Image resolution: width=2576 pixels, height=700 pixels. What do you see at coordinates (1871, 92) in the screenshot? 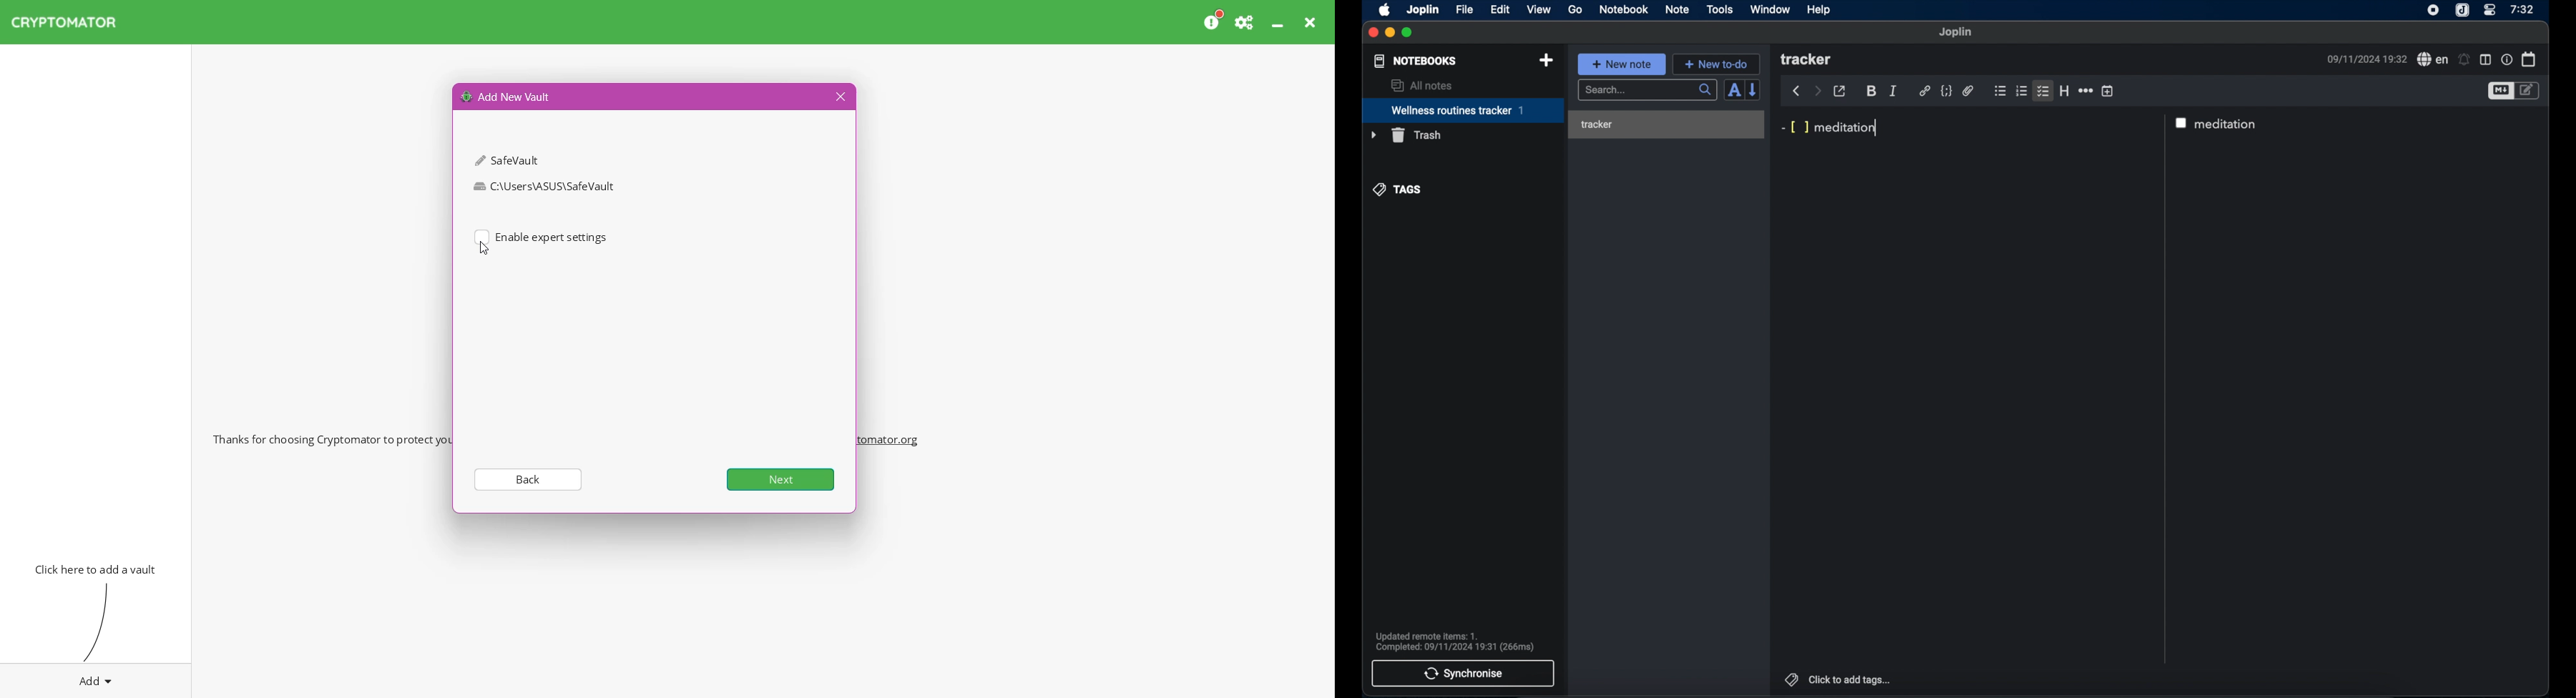
I see `bold` at bounding box center [1871, 92].